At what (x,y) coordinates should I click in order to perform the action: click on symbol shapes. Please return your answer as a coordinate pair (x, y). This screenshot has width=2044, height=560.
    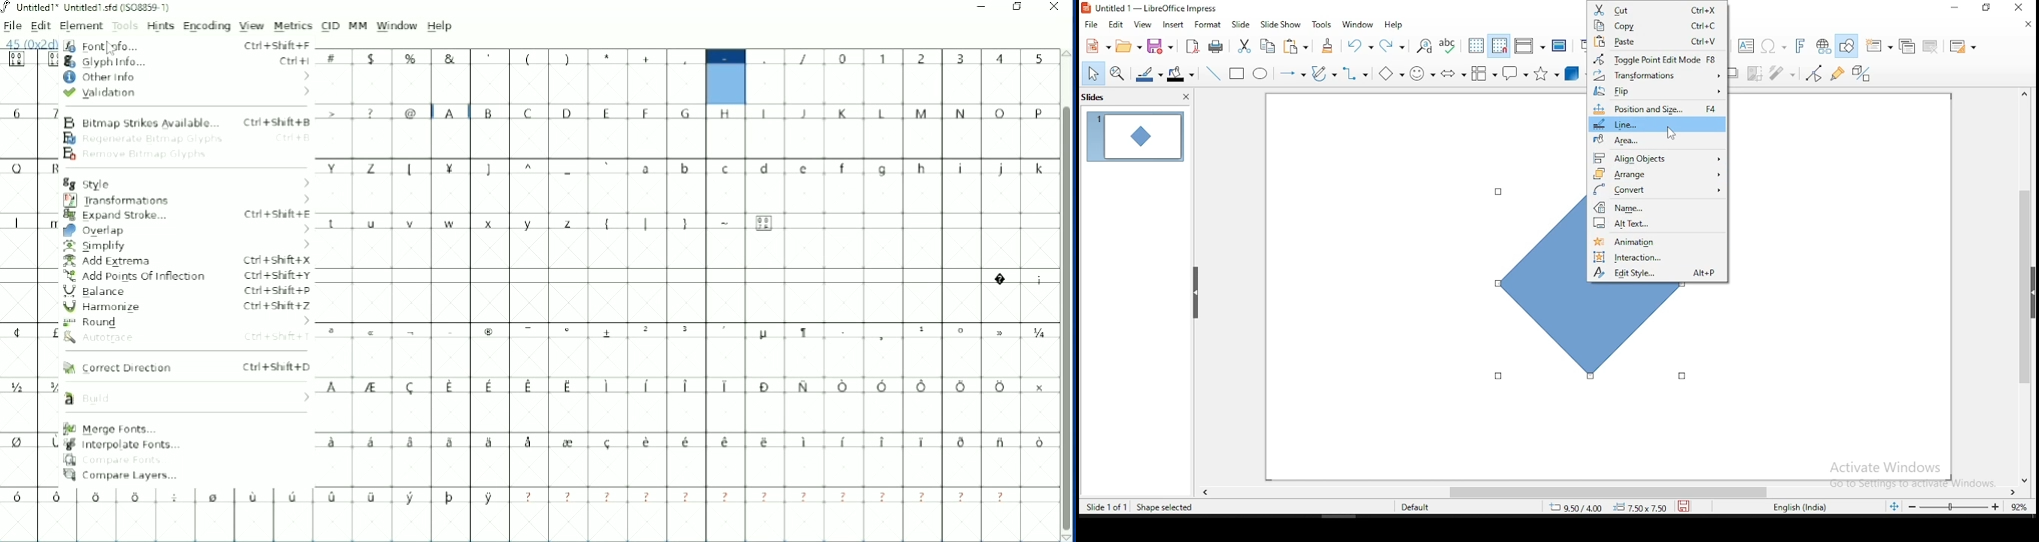
    Looking at the image, I should click on (1425, 75).